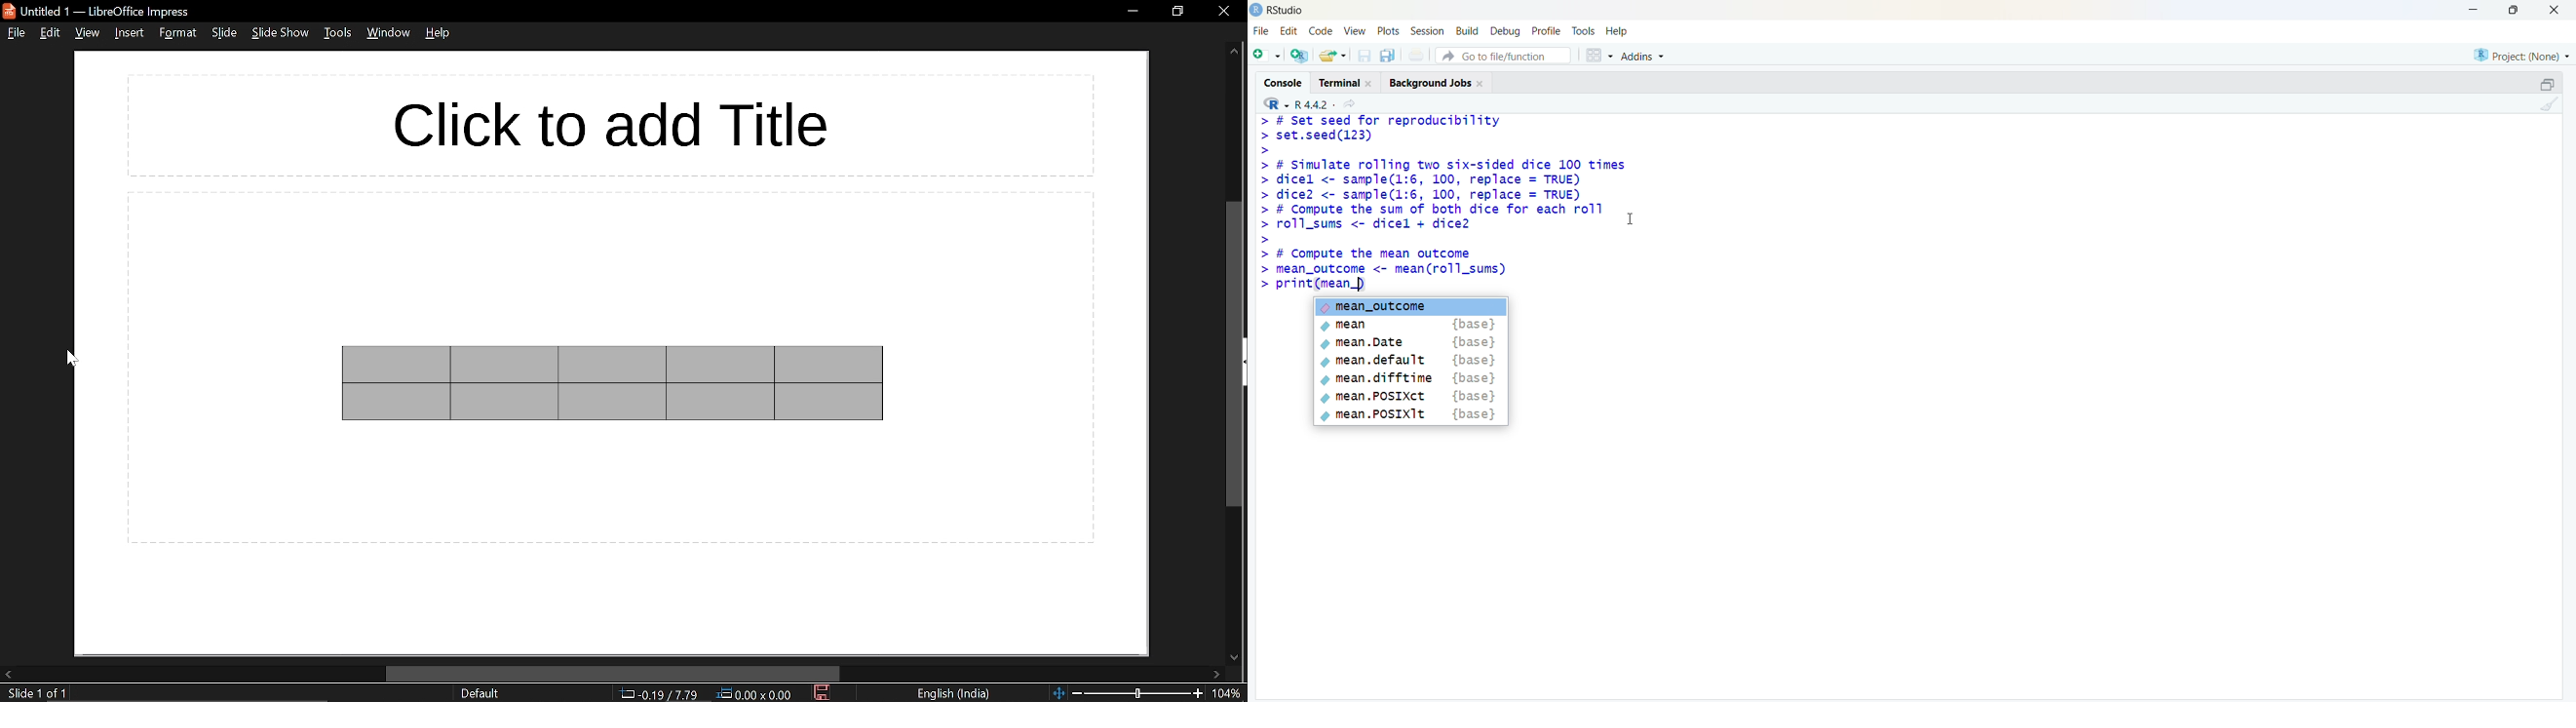 This screenshot has height=728, width=2576. Describe the element at coordinates (1416, 55) in the screenshot. I see `print` at that location.